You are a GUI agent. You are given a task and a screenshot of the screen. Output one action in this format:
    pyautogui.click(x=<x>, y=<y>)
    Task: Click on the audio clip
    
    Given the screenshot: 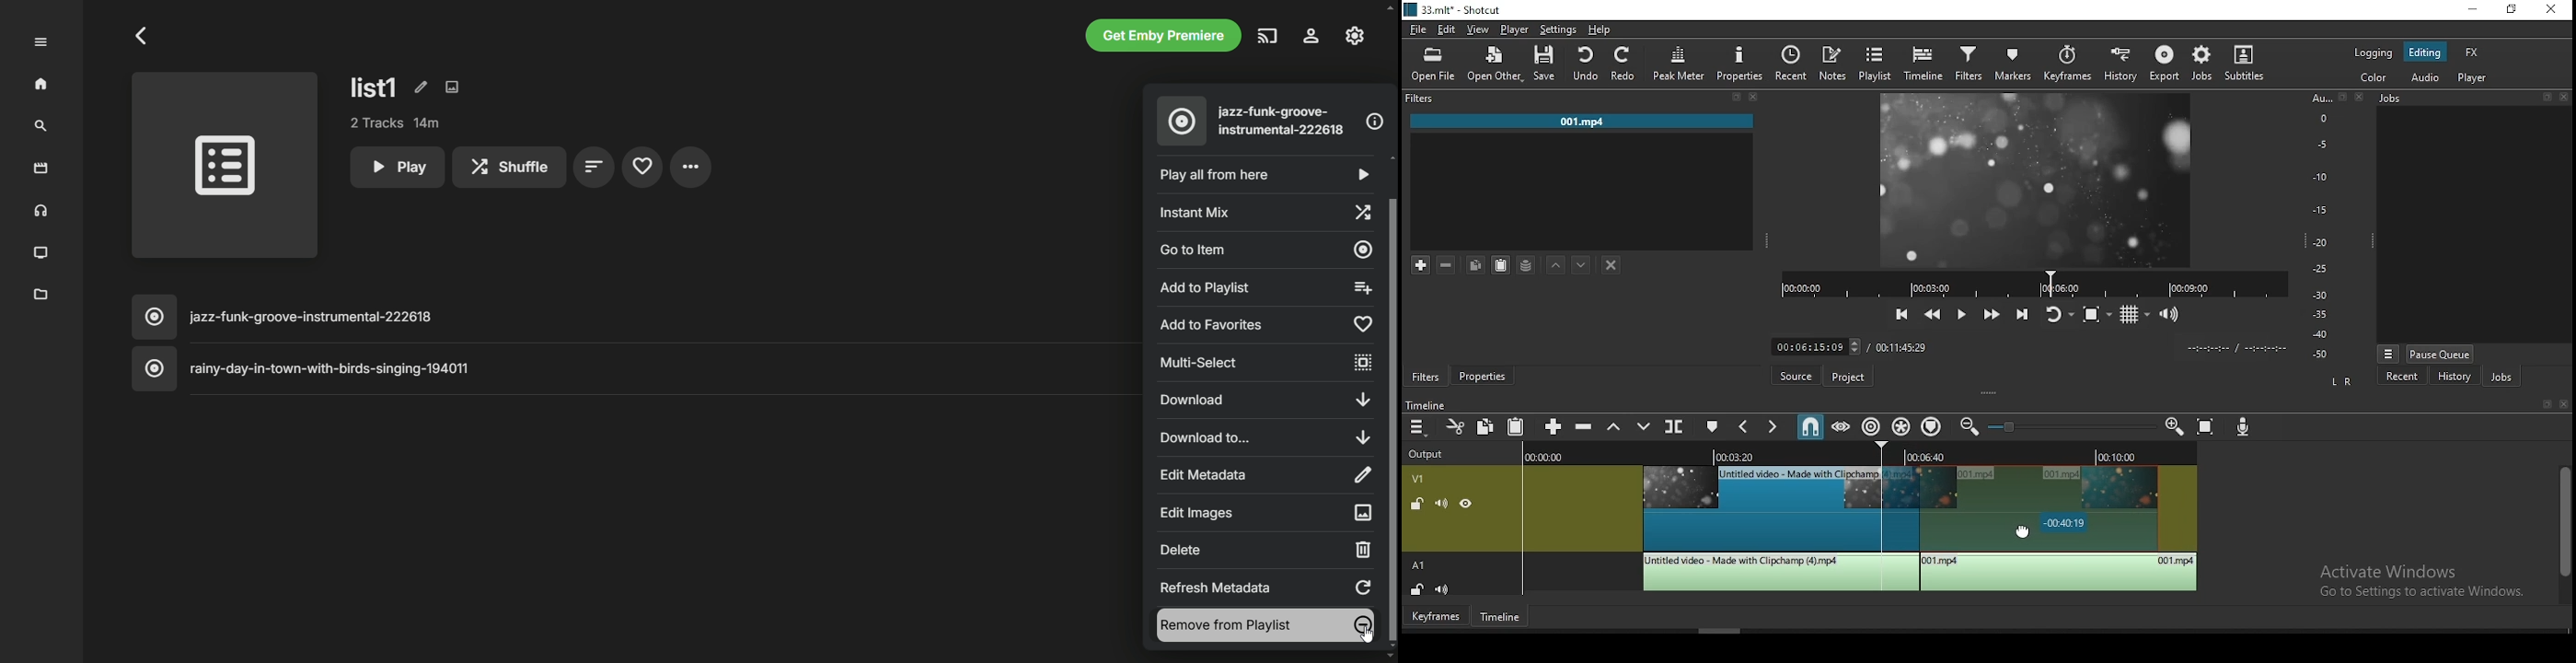 What is the action you would take?
    pyautogui.click(x=1779, y=572)
    